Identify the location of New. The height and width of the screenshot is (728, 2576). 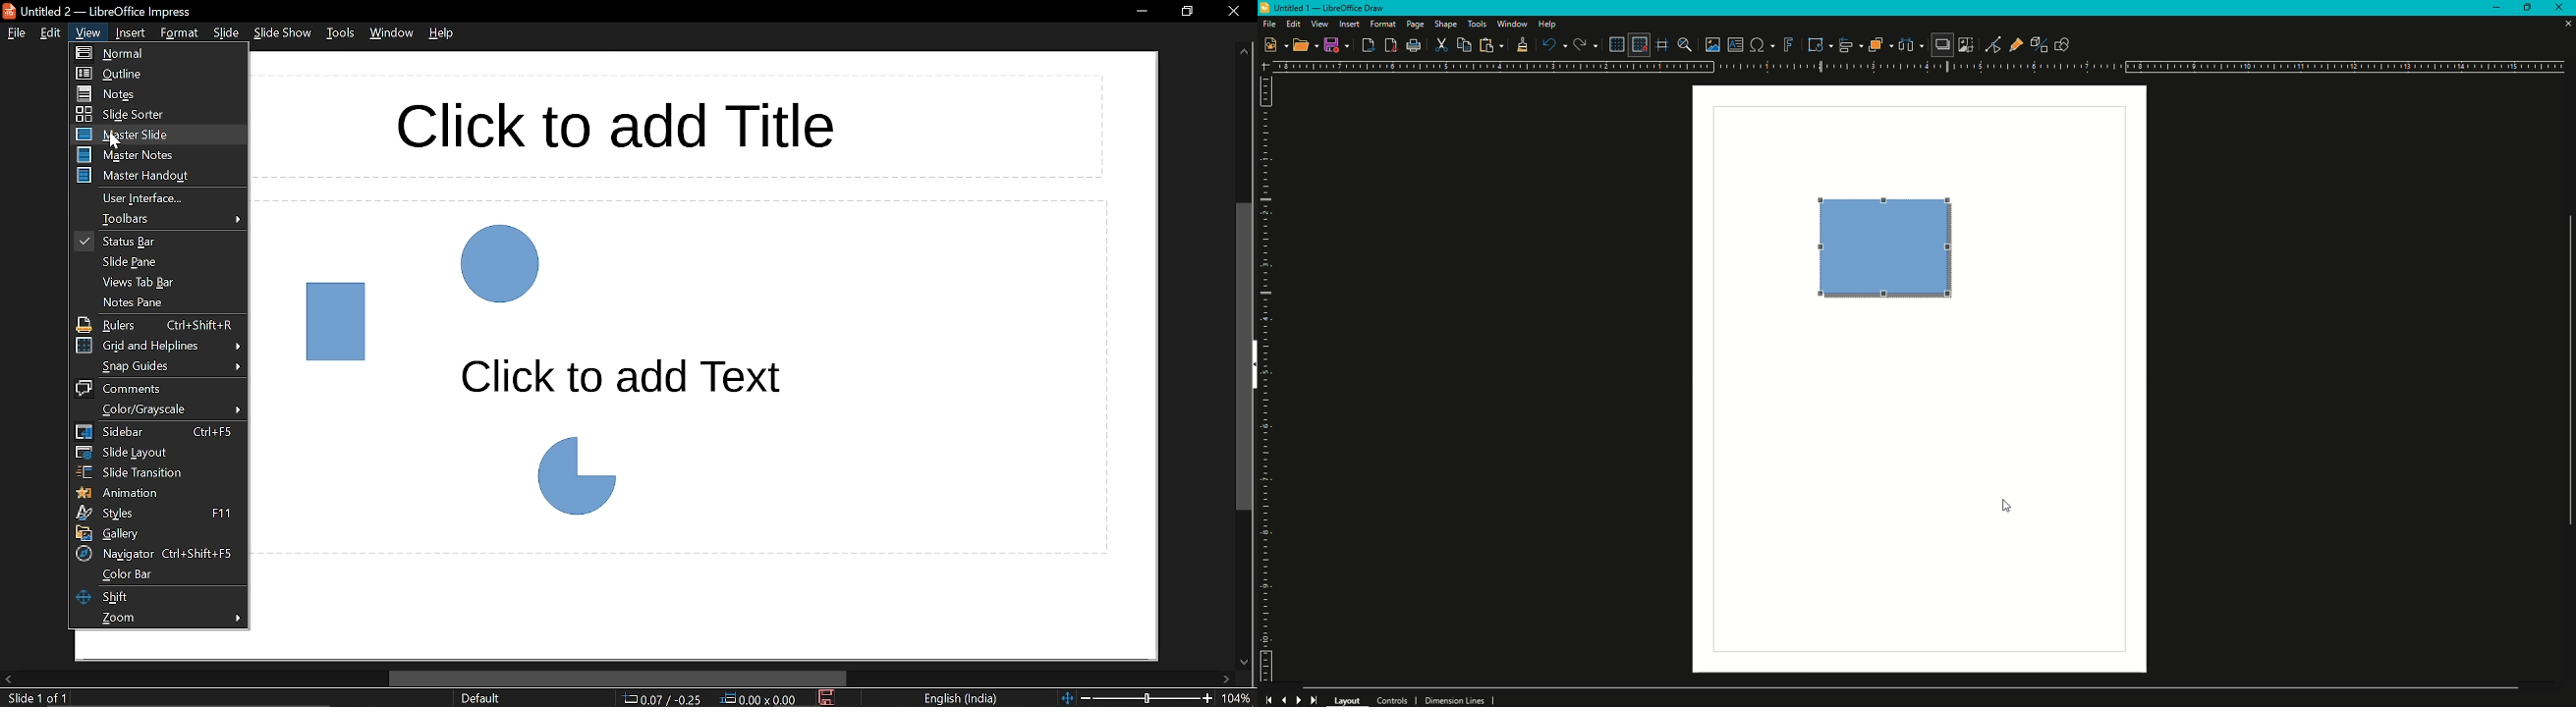
(1275, 44).